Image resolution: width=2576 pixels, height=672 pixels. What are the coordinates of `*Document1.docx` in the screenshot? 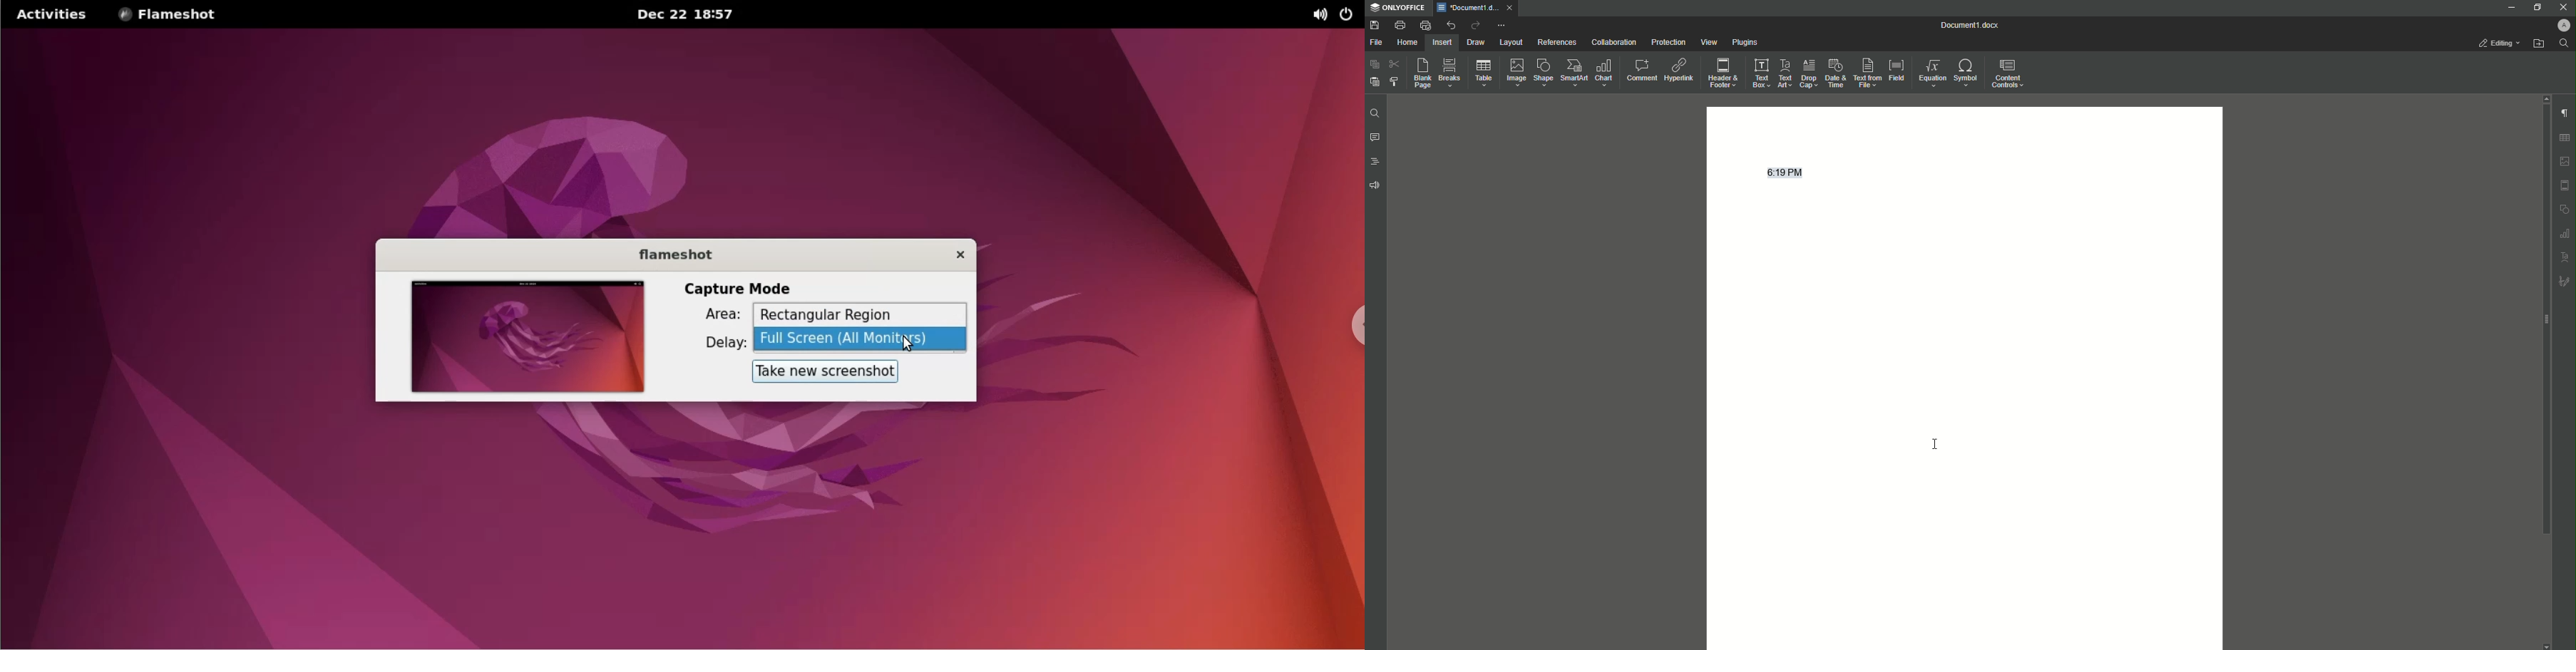 It's located at (1467, 8).